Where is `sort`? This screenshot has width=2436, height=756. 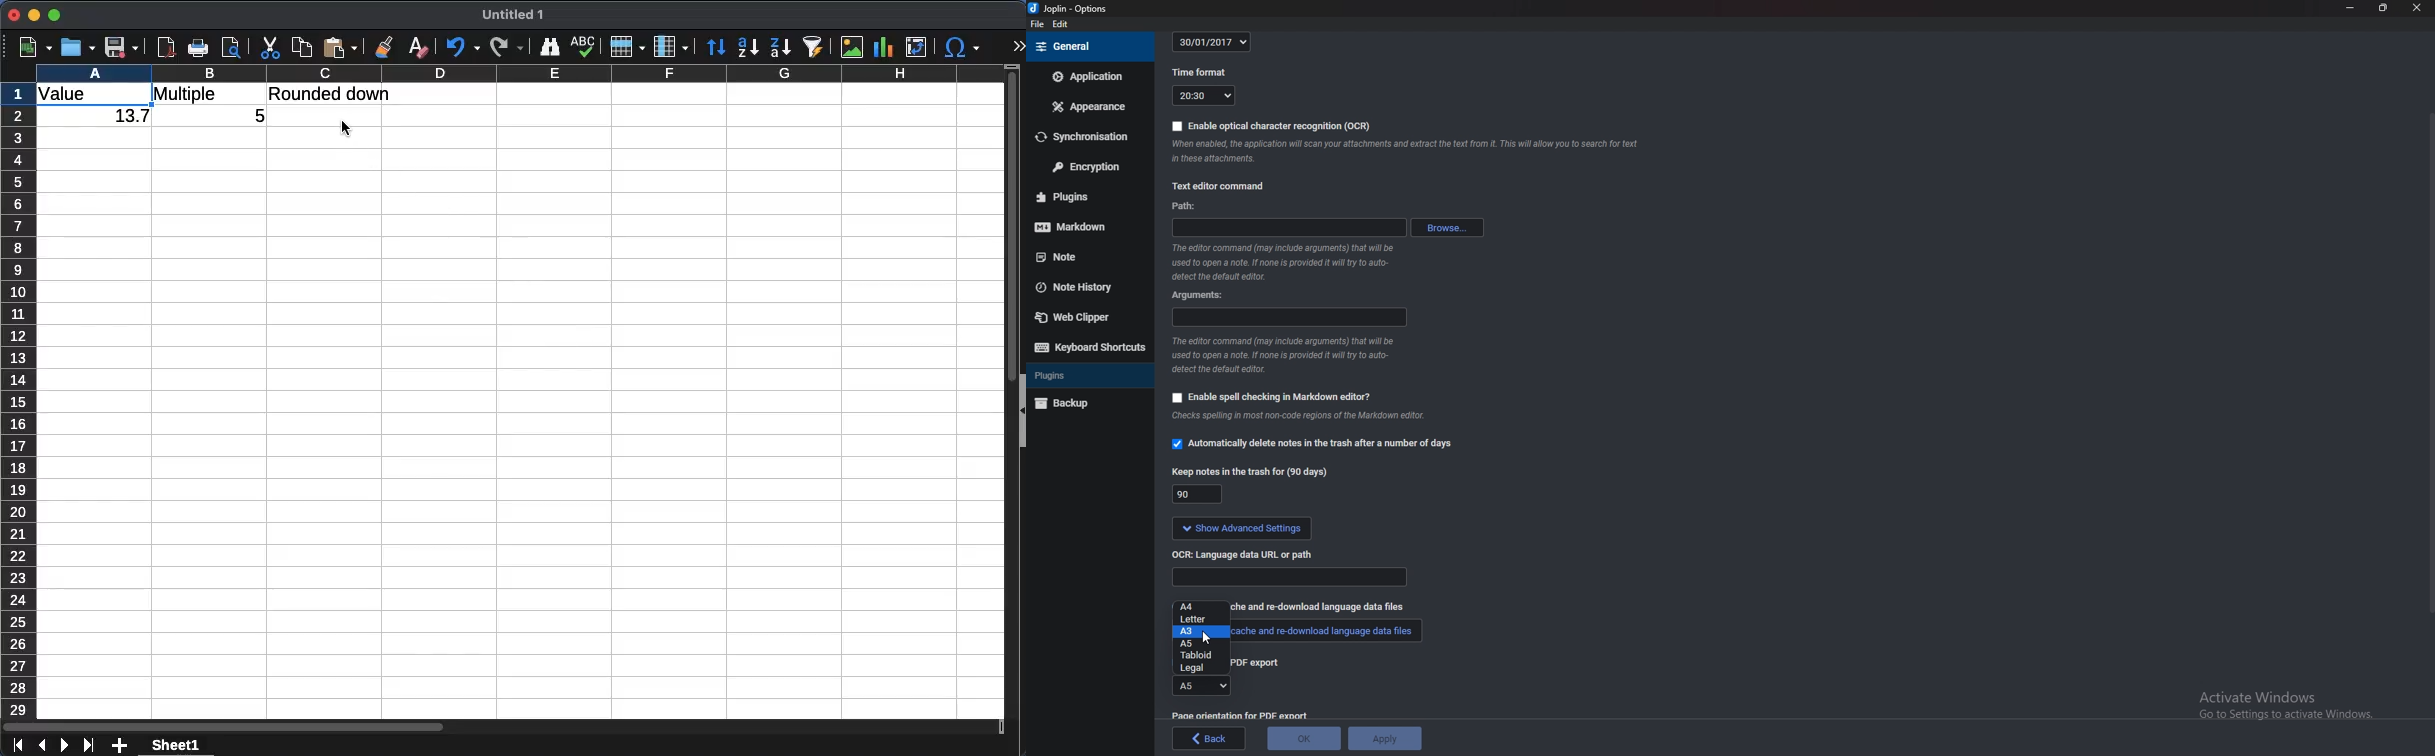
sort is located at coordinates (716, 48).